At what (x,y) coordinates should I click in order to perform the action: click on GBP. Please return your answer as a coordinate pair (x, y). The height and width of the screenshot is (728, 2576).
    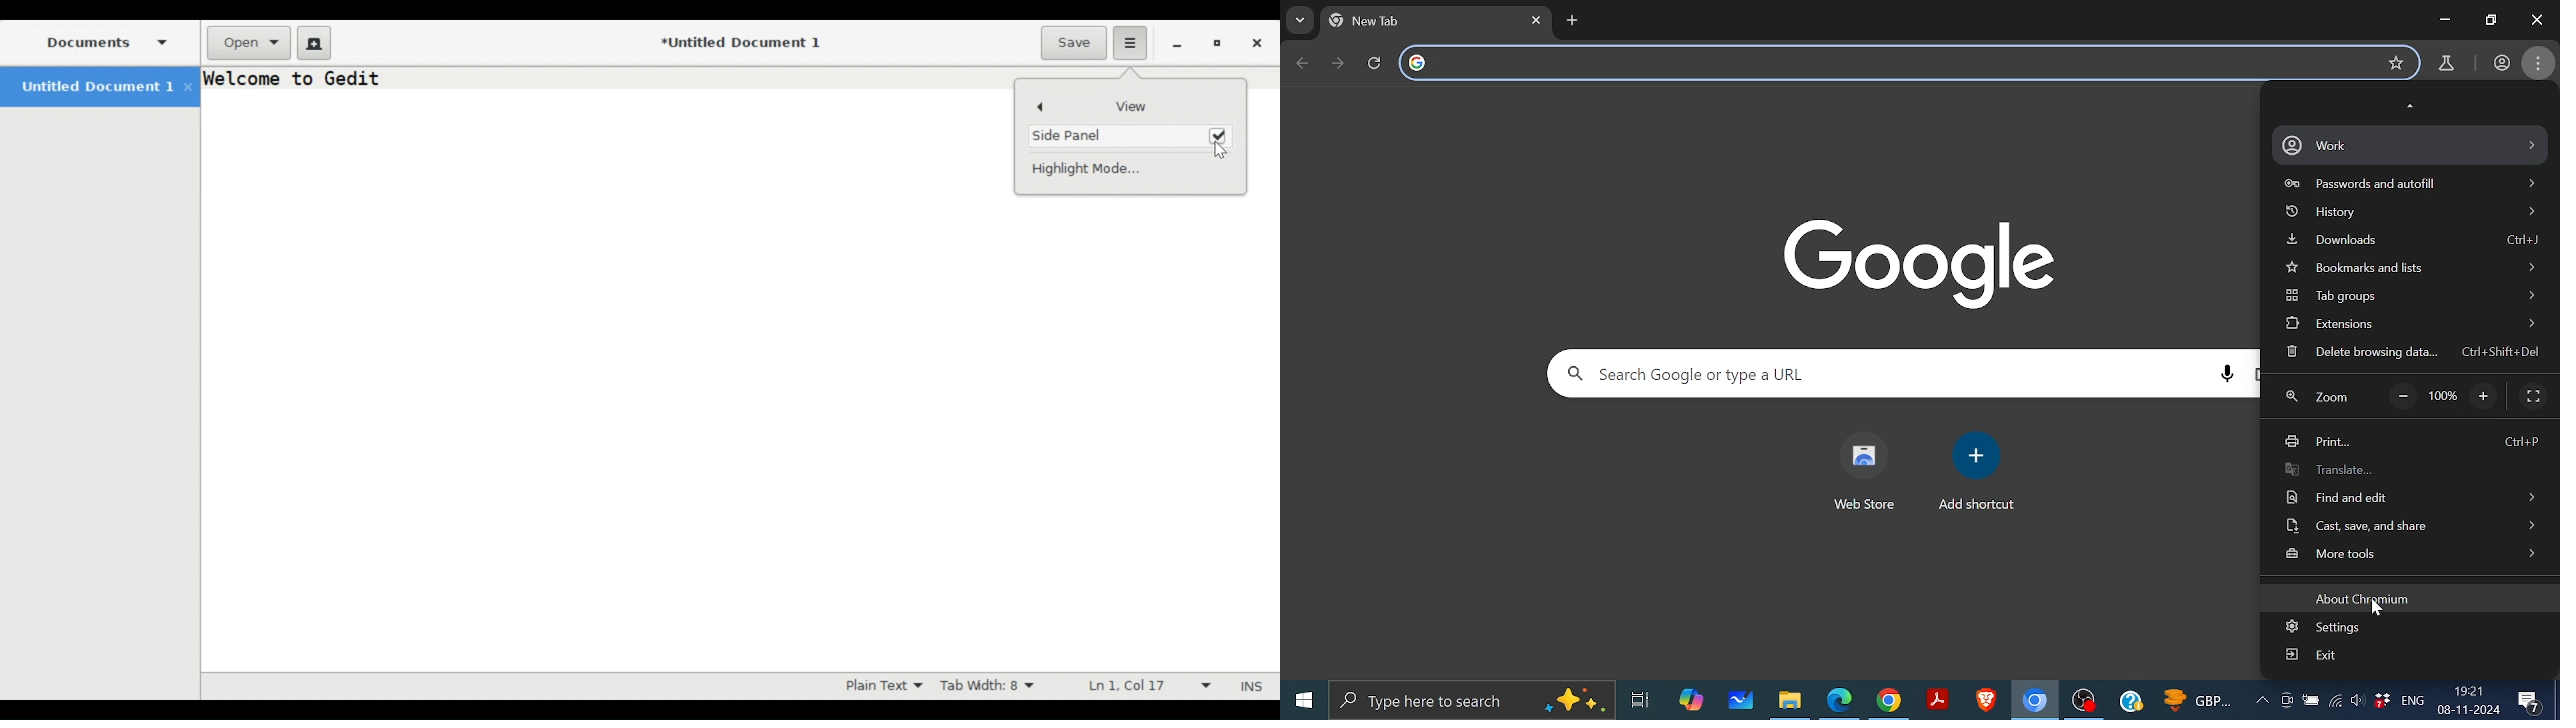
    Looking at the image, I should click on (2201, 702).